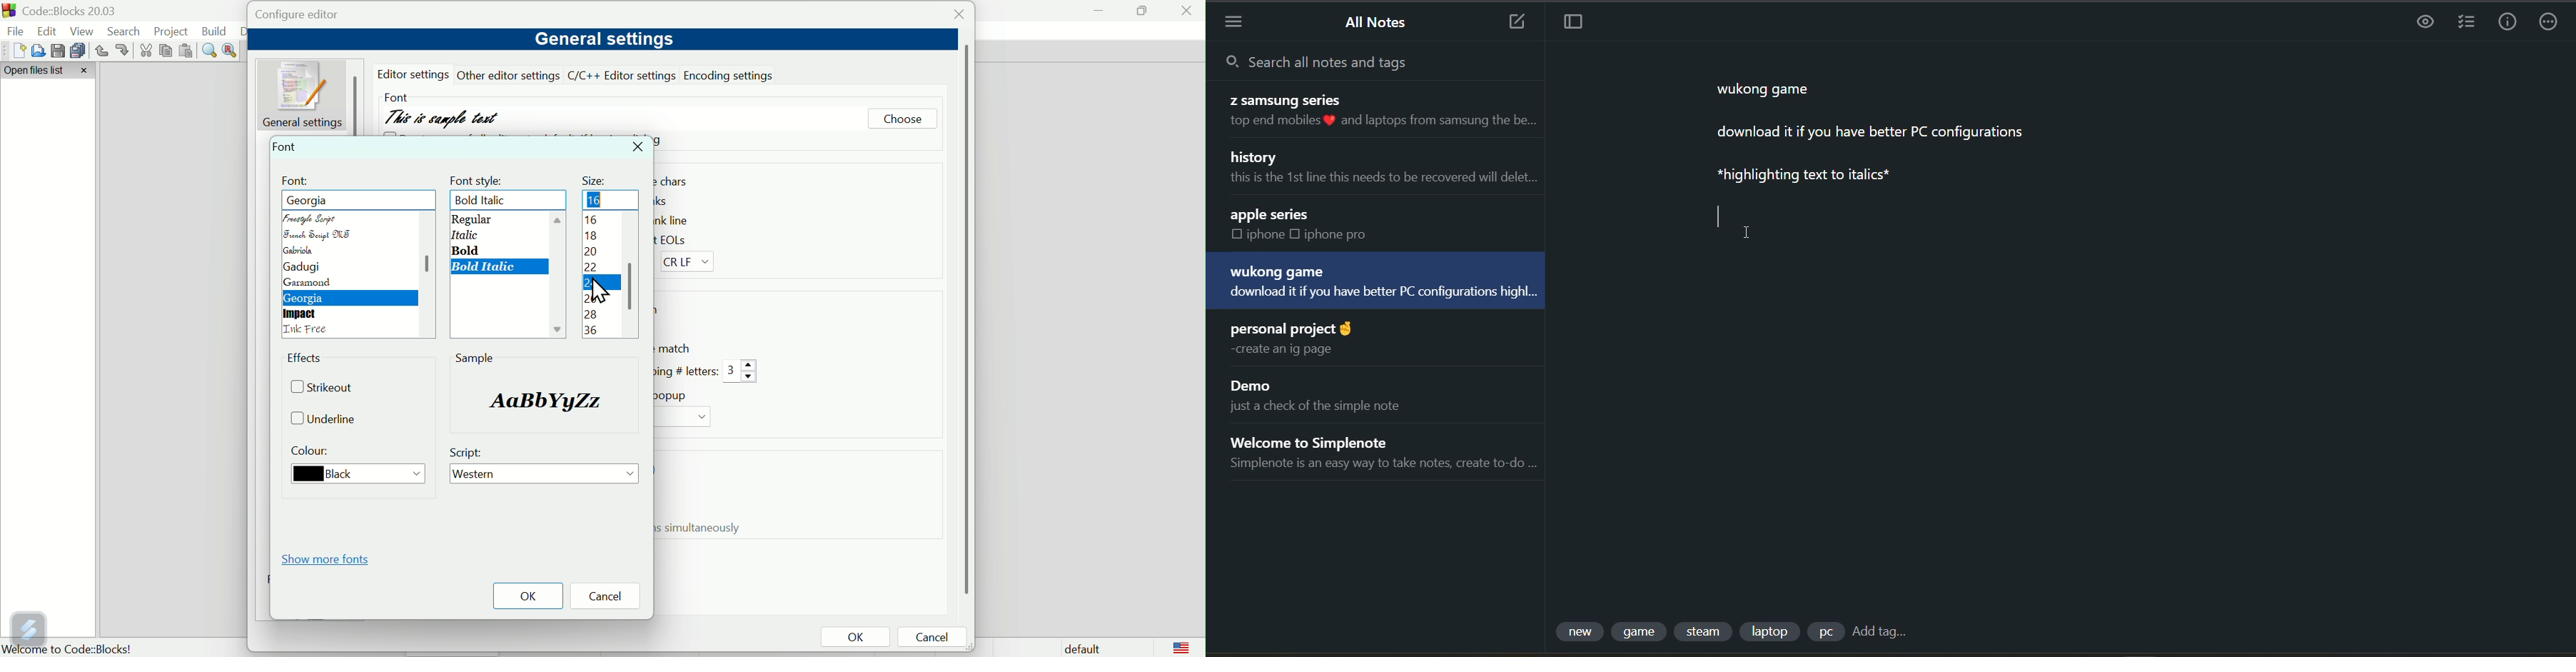 The height and width of the screenshot is (672, 2576). What do you see at coordinates (599, 199) in the screenshot?
I see `16` at bounding box center [599, 199].